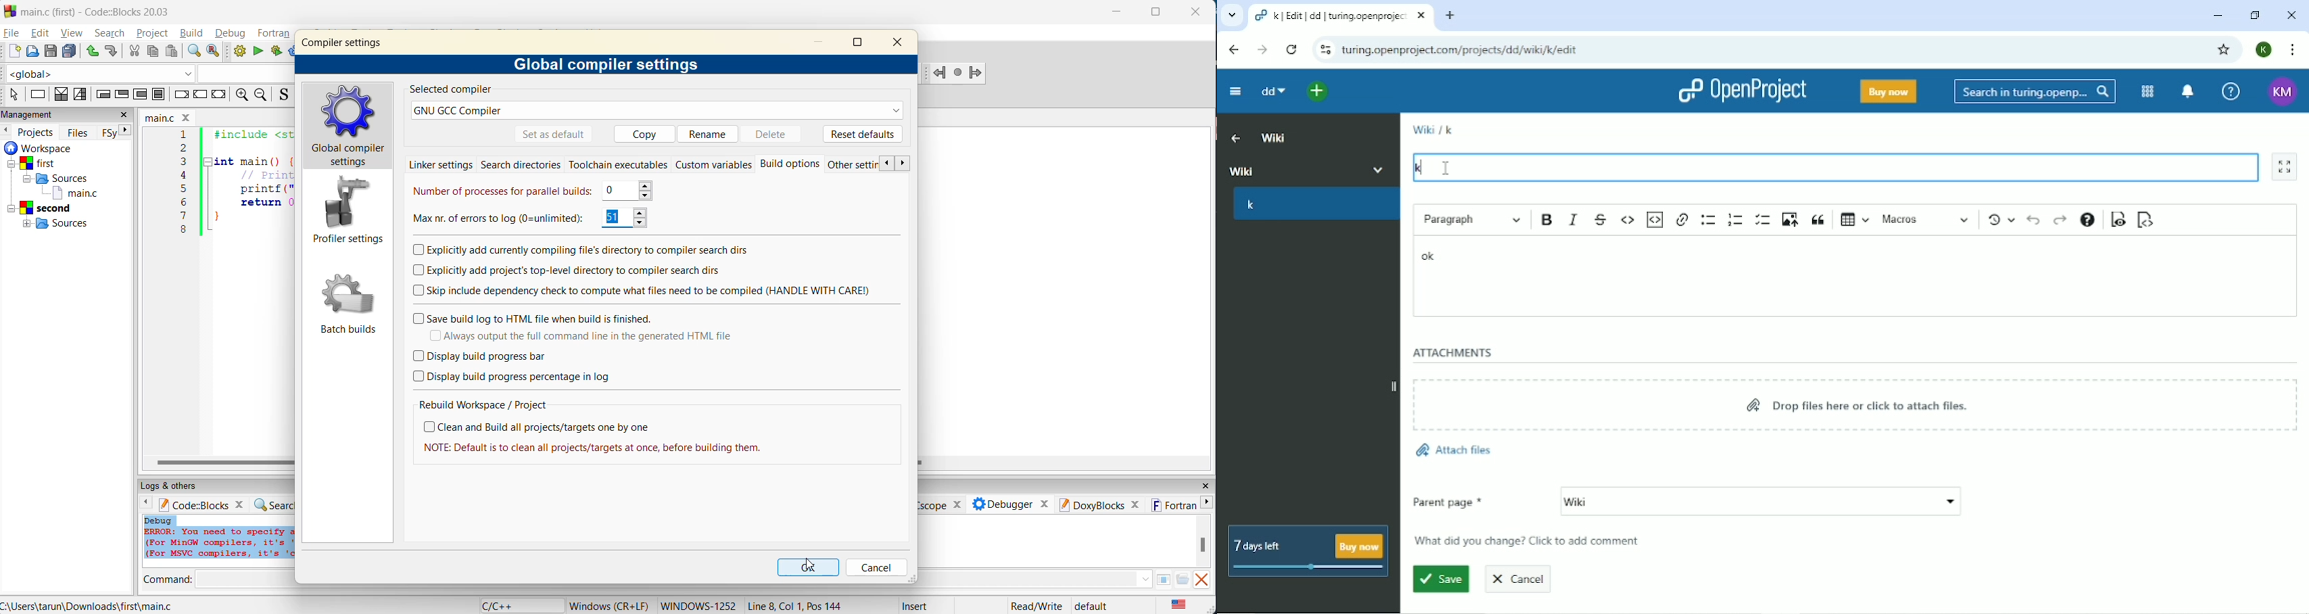 The image size is (2324, 616). I want to click on search, so click(112, 33).